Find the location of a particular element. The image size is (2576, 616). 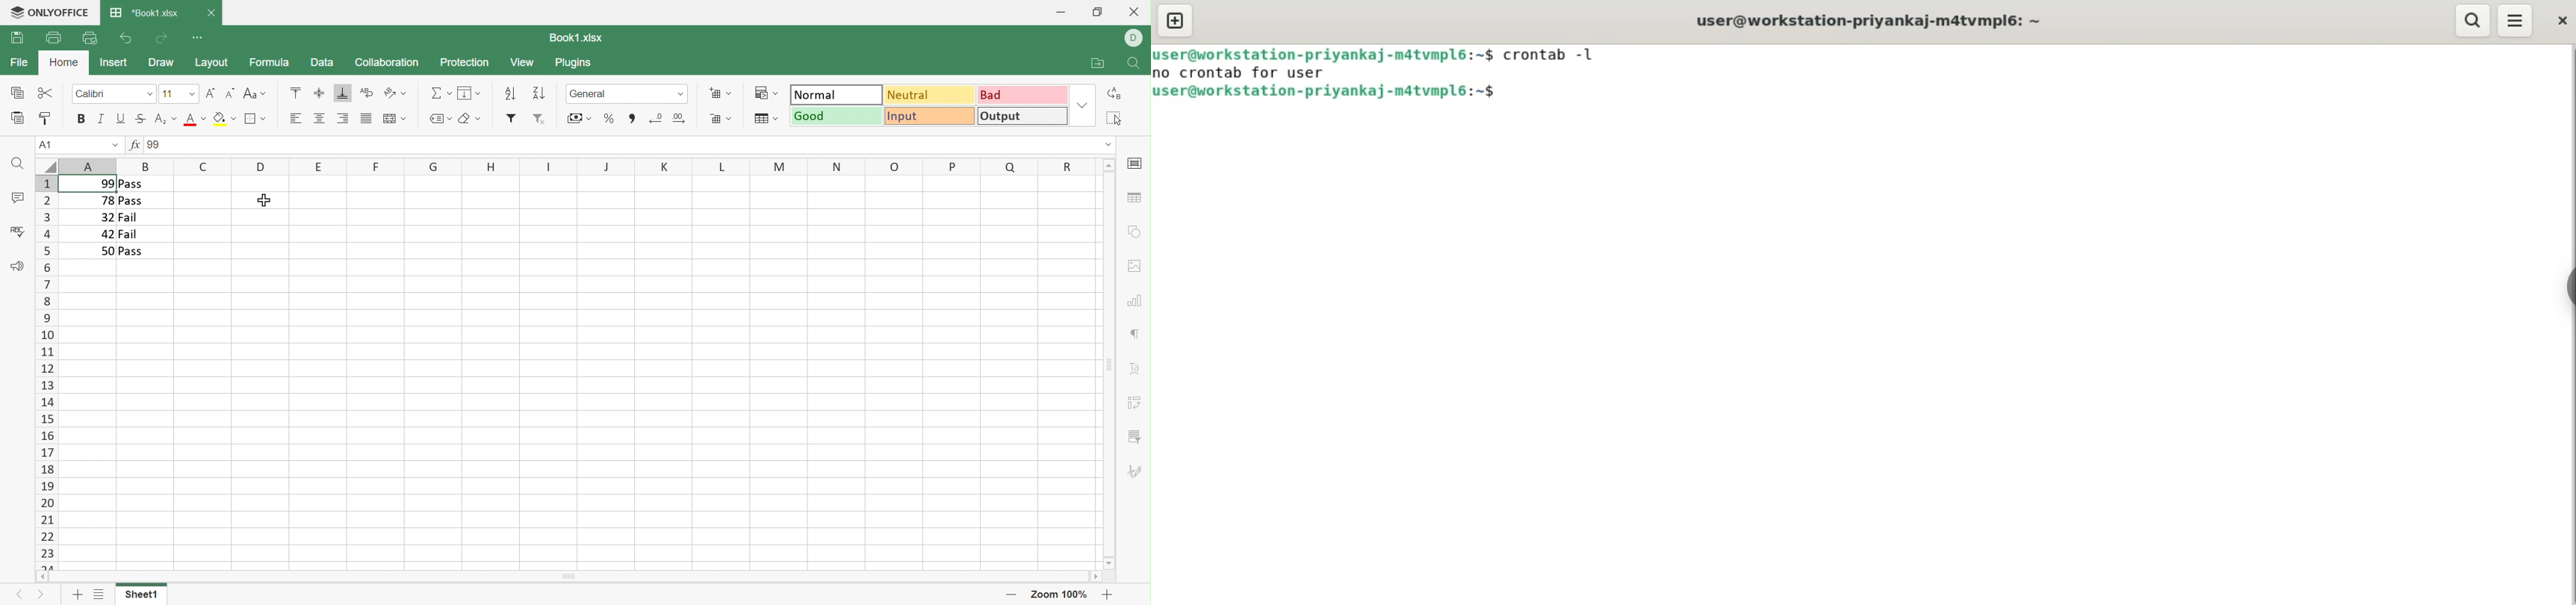

Close is located at coordinates (211, 14).